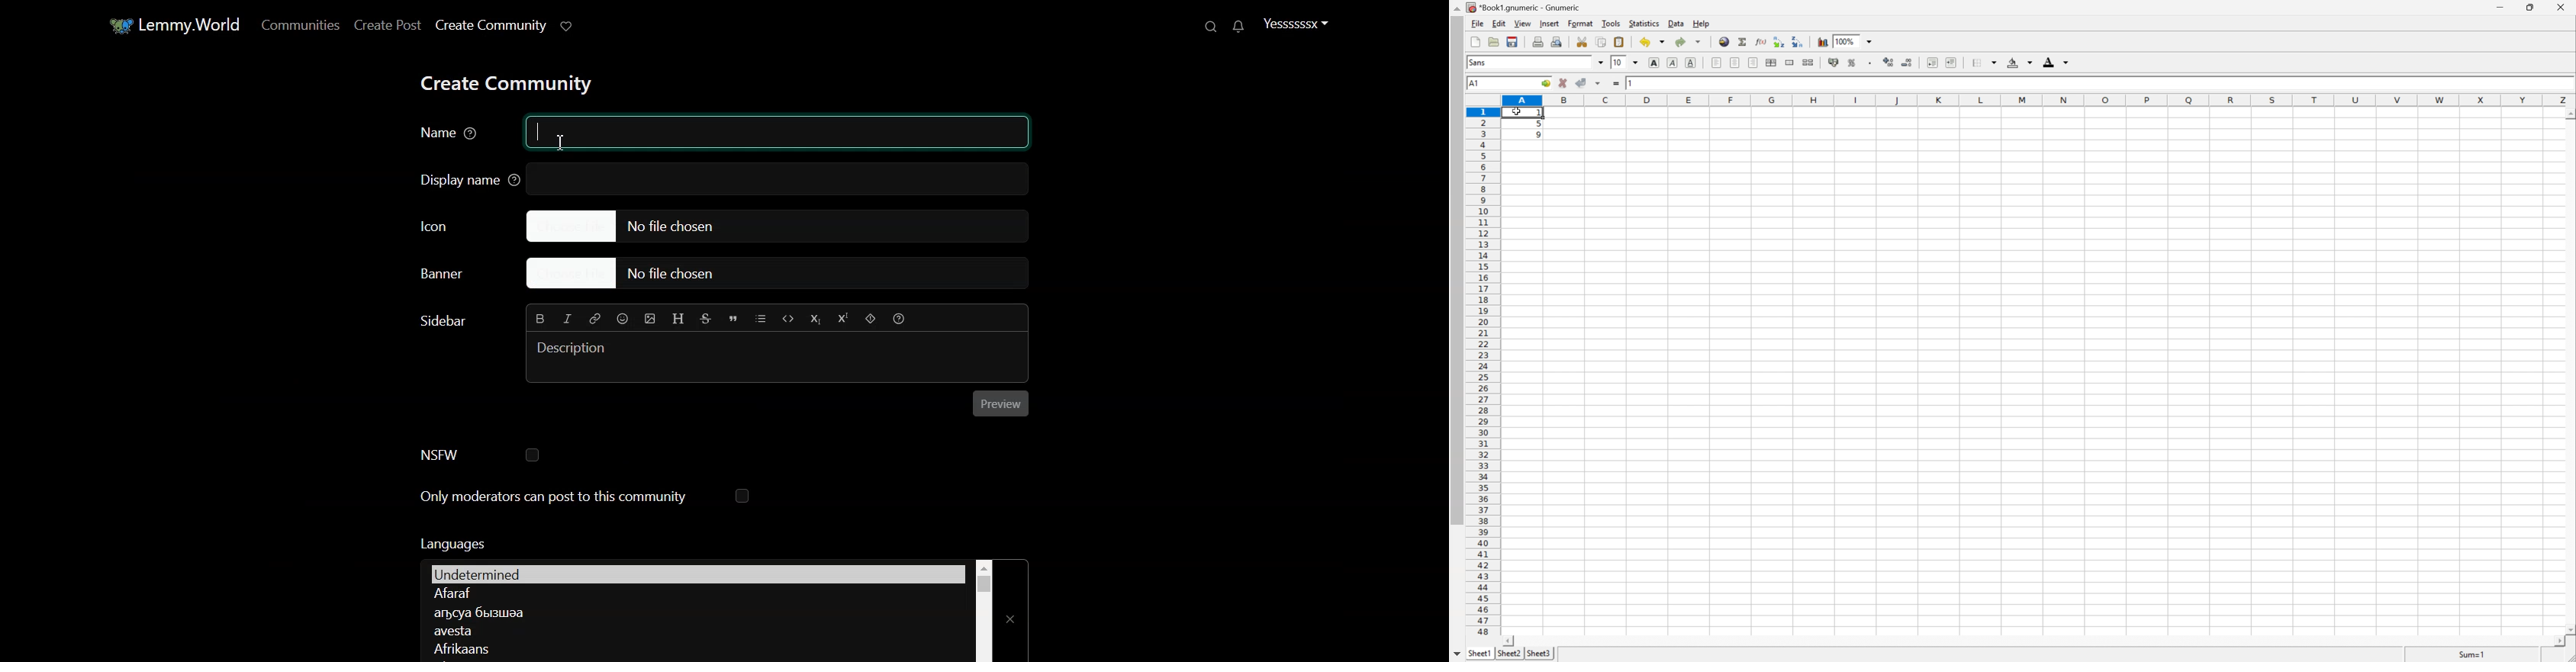 This screenshot has height=672, width=2576. I want to click on redo, so click(1688, 42).